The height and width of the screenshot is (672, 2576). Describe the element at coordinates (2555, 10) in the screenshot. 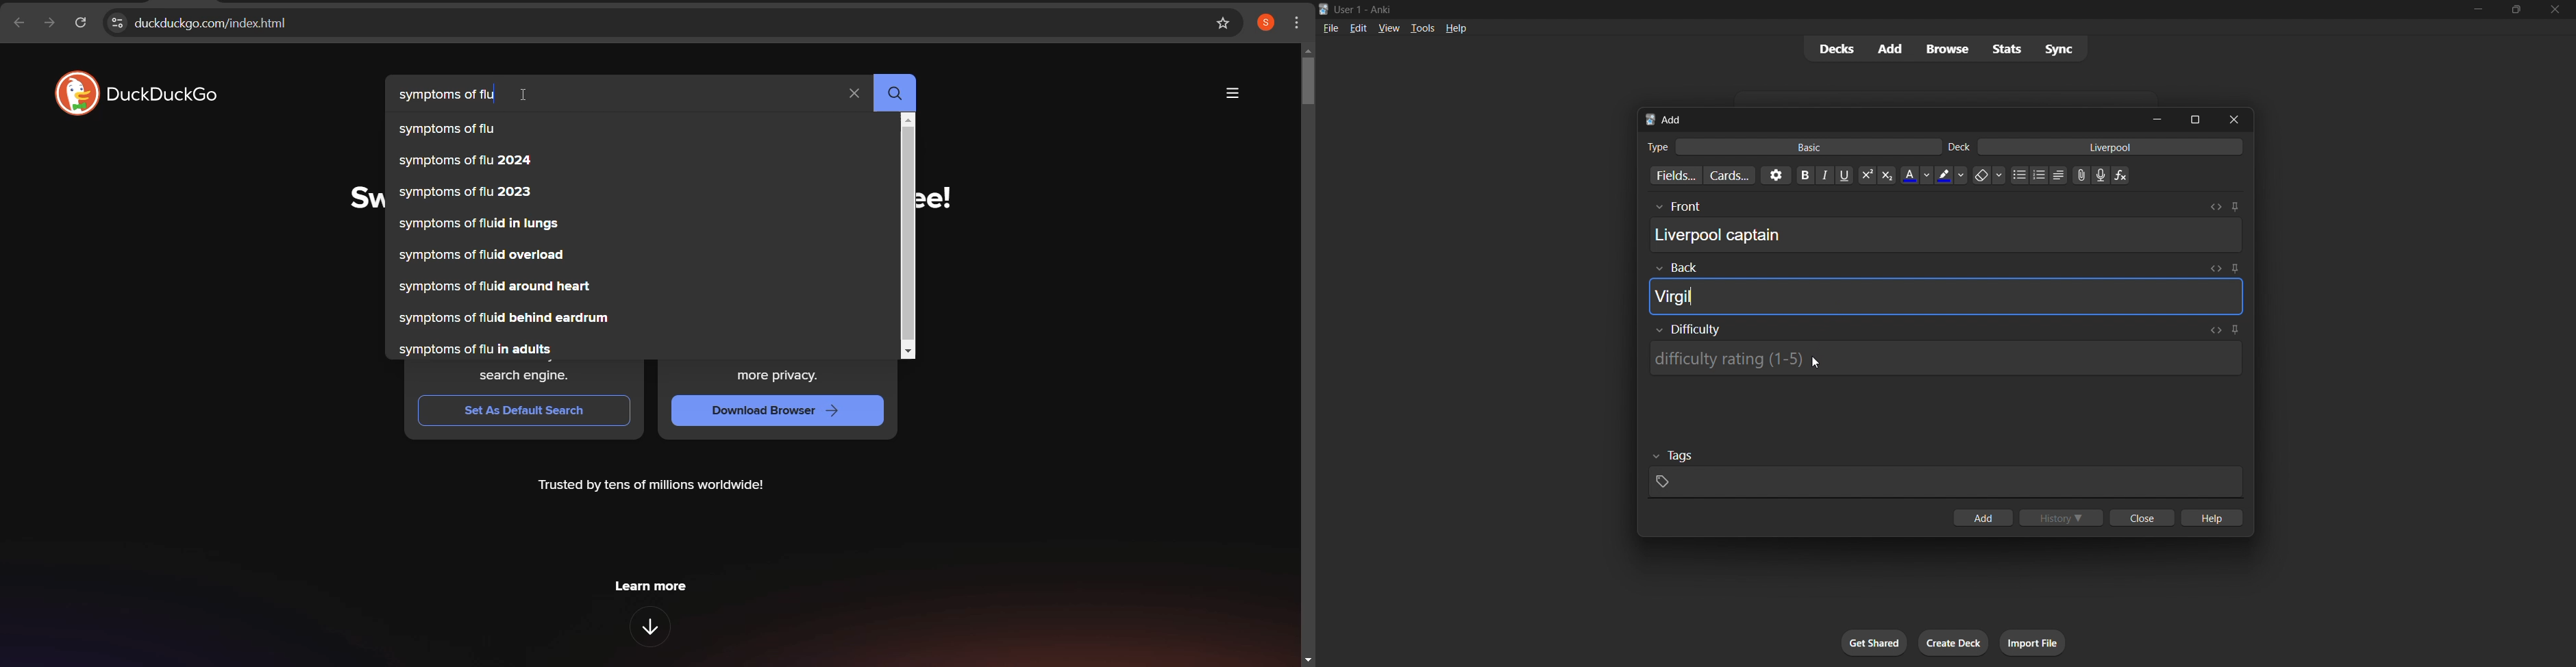

I see `close` at that location.